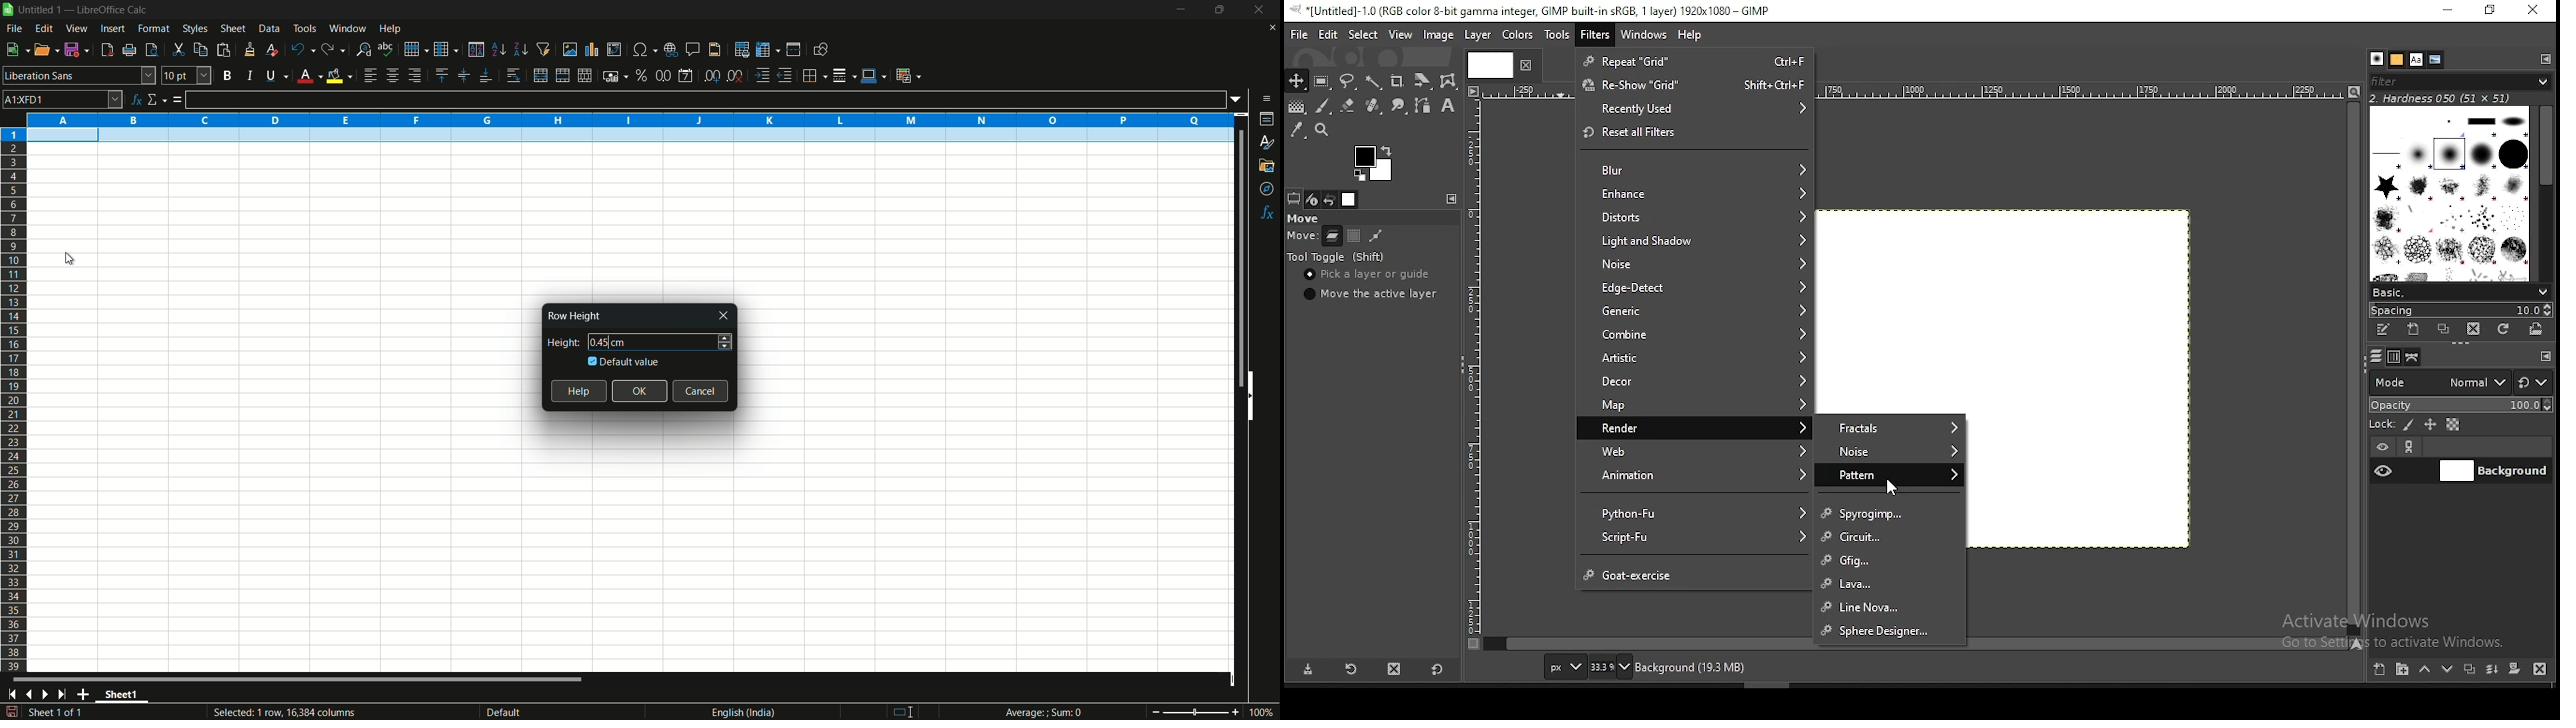 Image resolution: width=2576 pixels, height=728 pixels. What do you see at coordinates (2377, 58) in the screenshot?
I see `brushes` at bounding box center [2377, 58].